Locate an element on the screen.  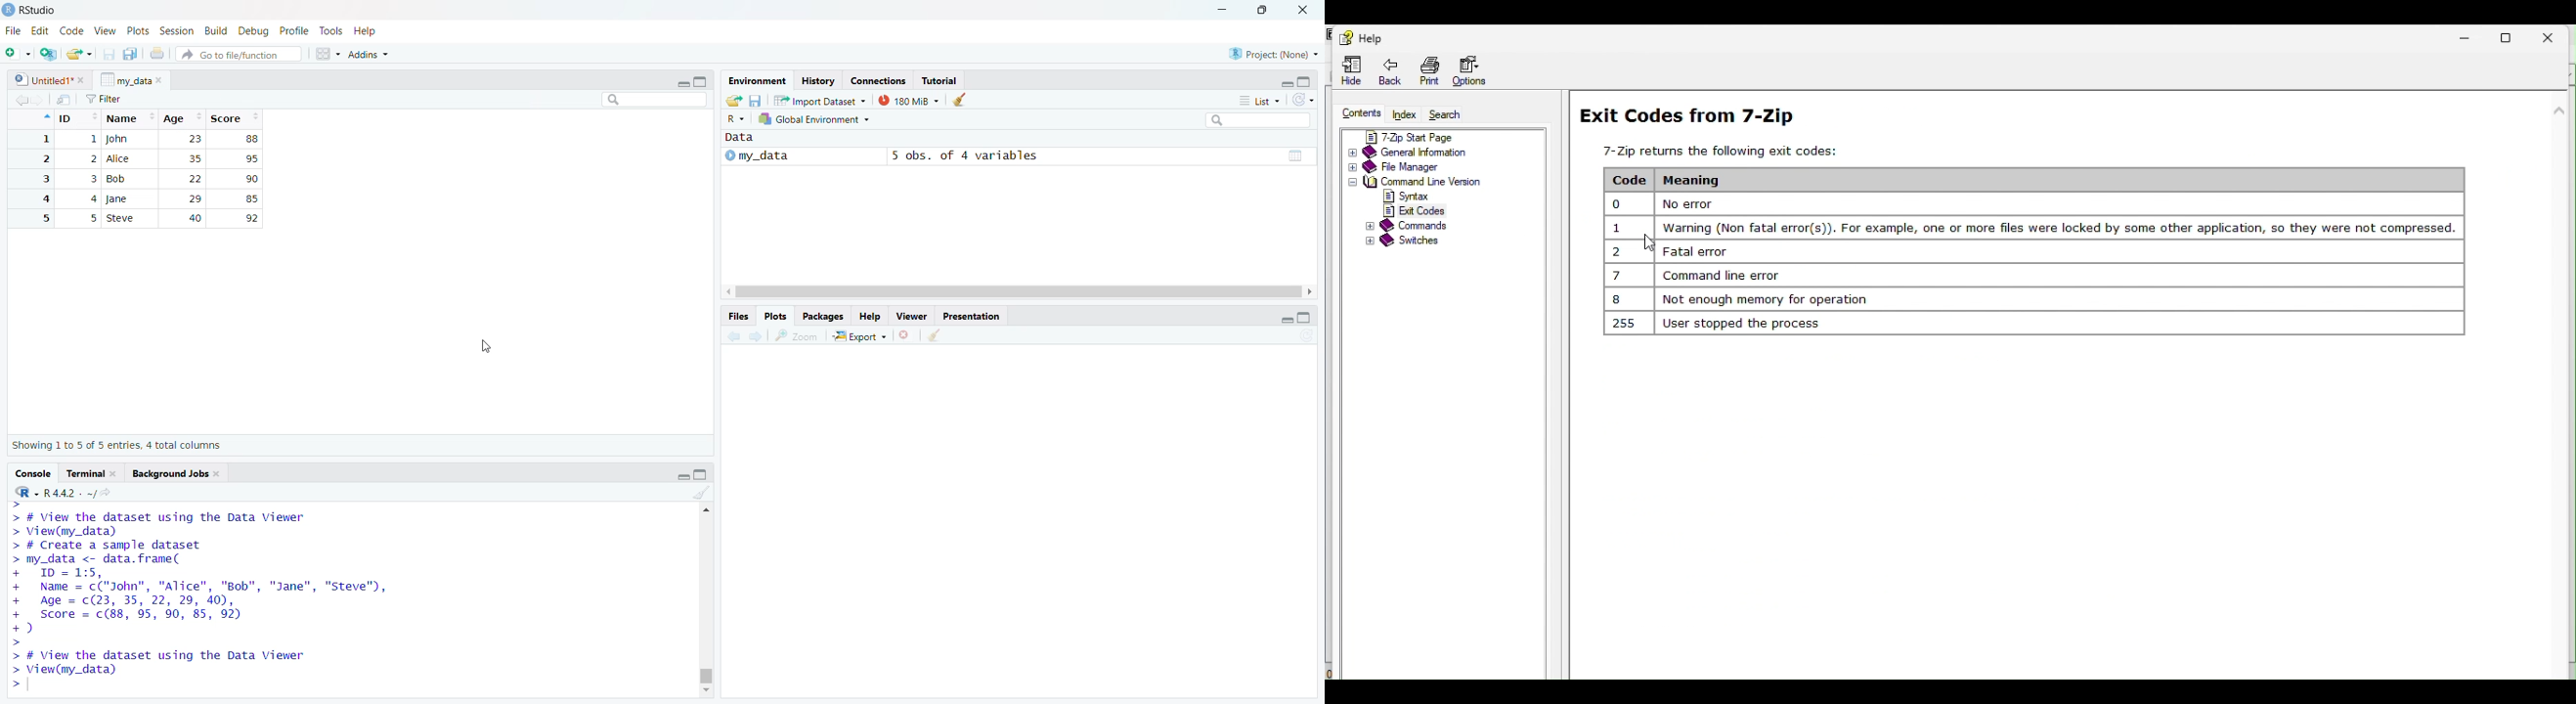
Clear objects from the workspace is located at coordinates (958, 101).